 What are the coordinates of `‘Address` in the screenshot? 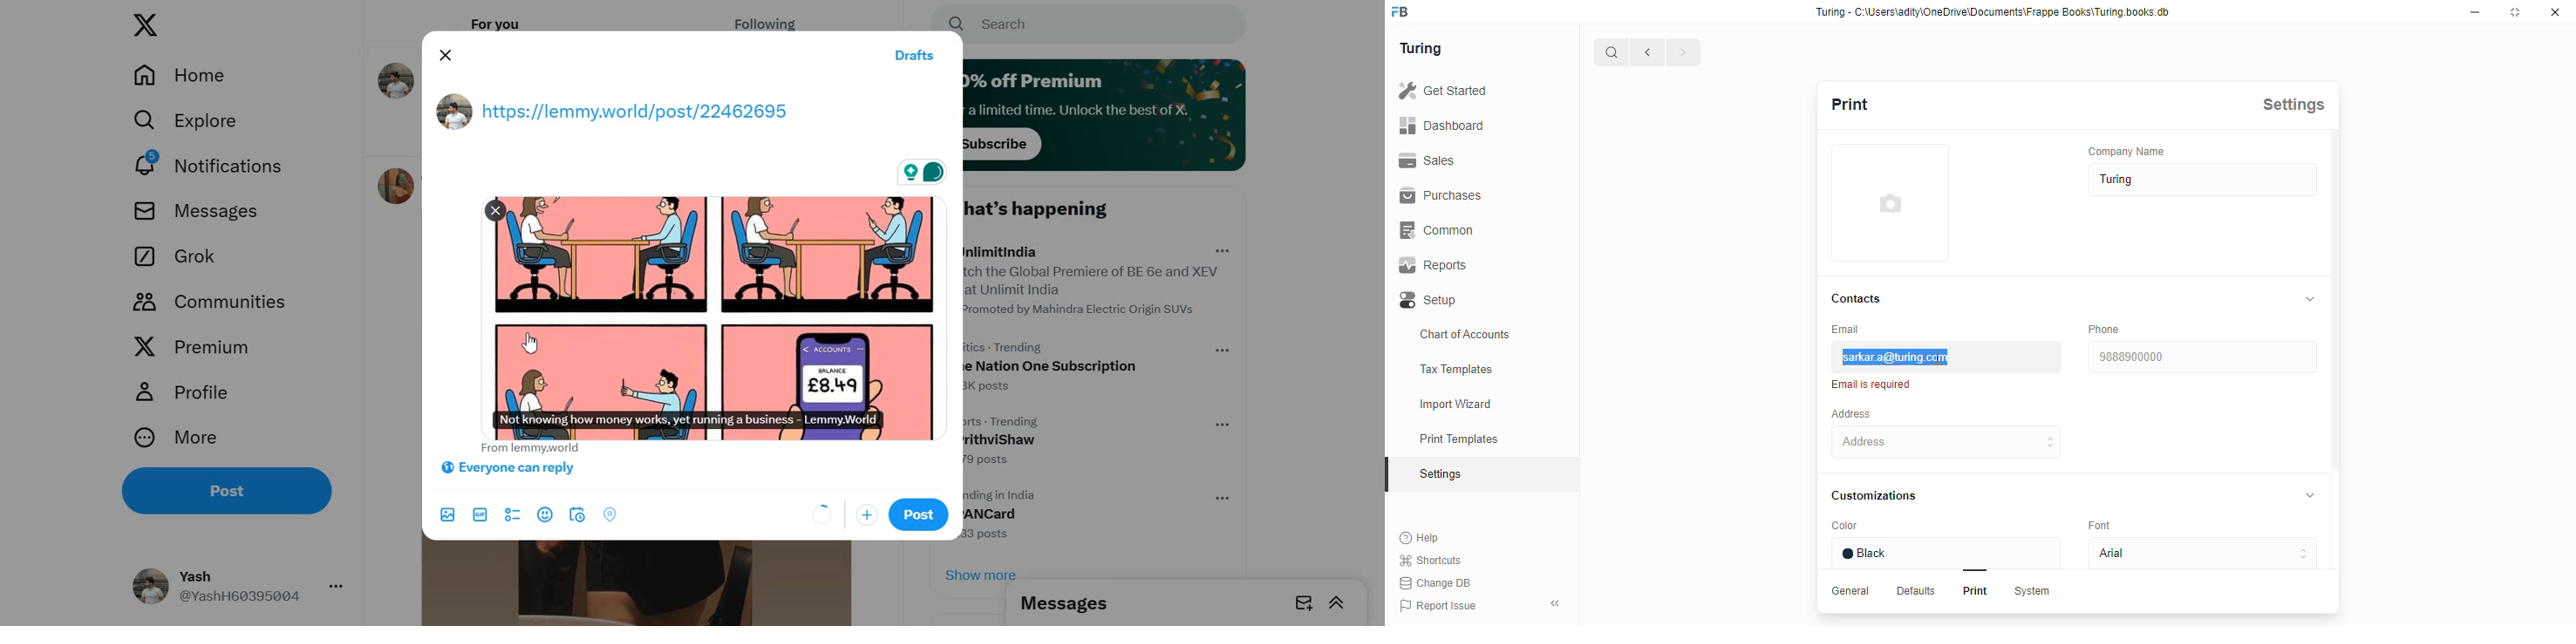 It's located at (1863, 413).